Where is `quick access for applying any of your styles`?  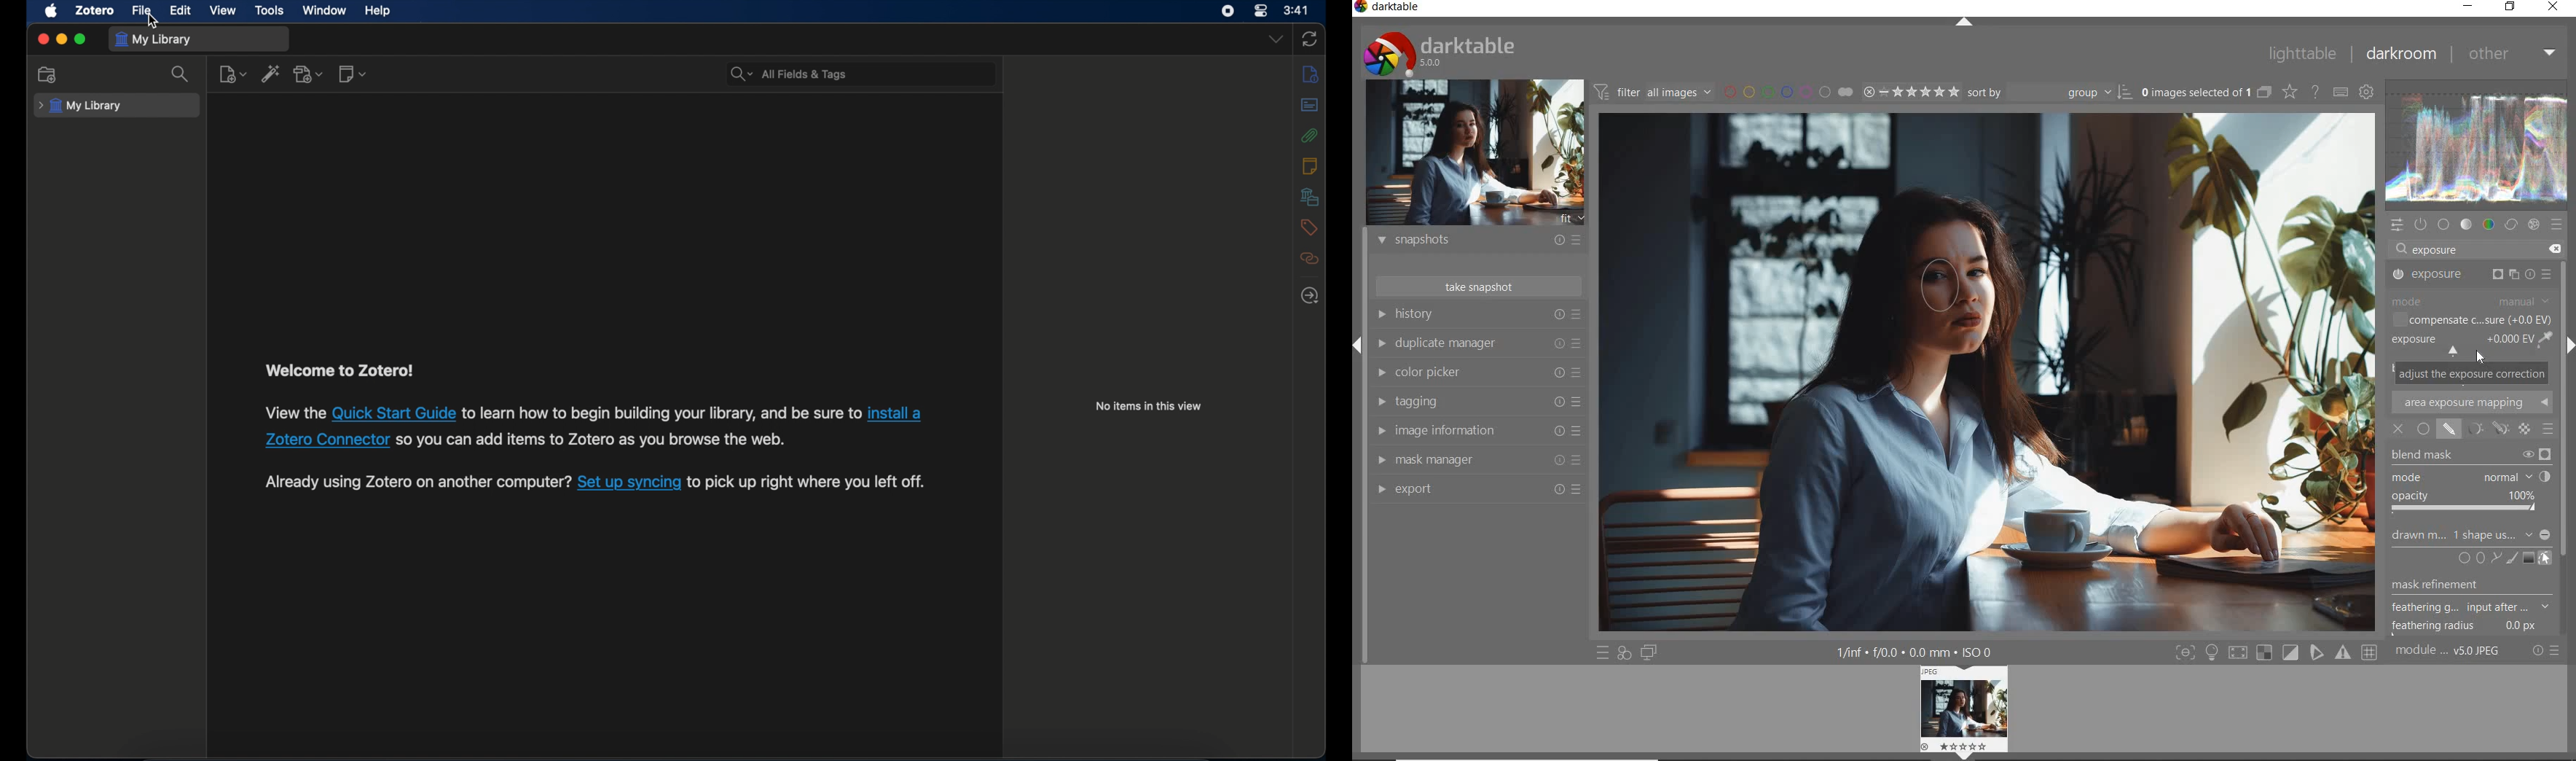
quick access for applying any of your styles is located at coordinates (1623, 654).